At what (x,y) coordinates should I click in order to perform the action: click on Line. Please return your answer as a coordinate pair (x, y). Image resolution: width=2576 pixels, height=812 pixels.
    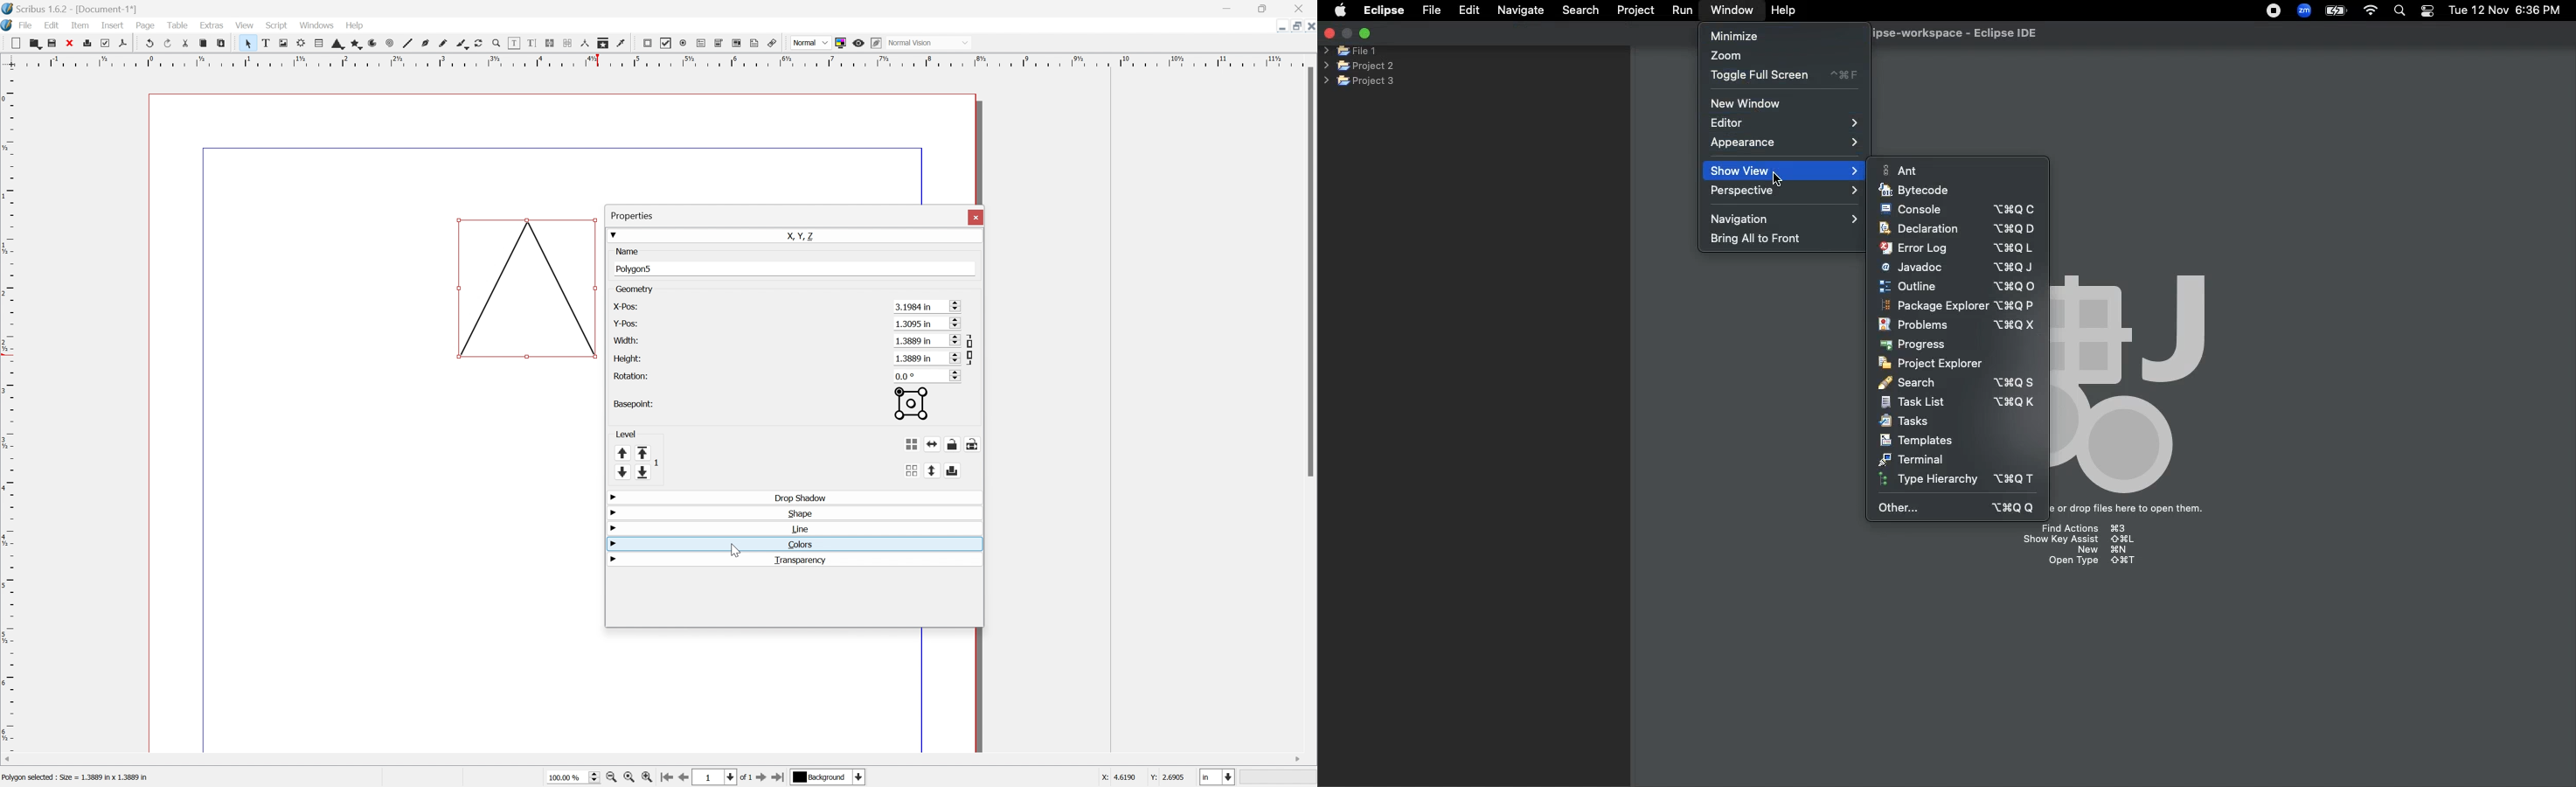
    Looking at the image, I should click on (406, 43).